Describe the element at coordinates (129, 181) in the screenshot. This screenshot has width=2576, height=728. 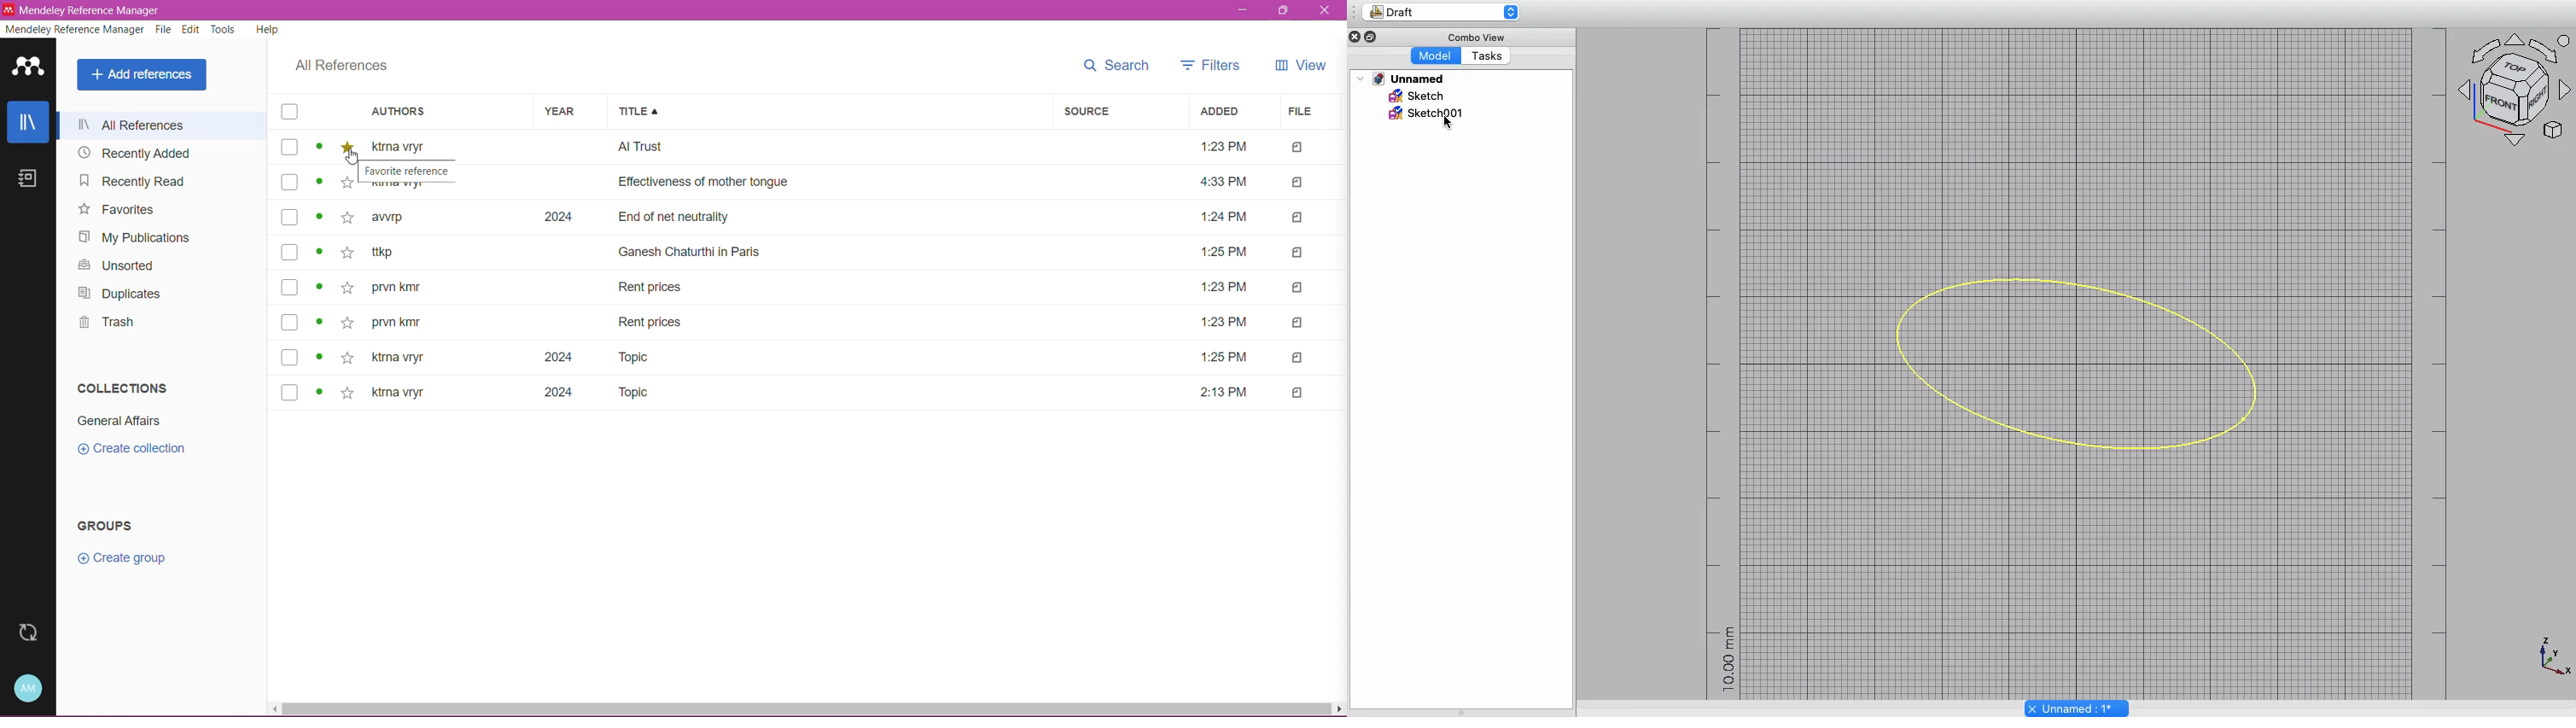
I see `` at that location.